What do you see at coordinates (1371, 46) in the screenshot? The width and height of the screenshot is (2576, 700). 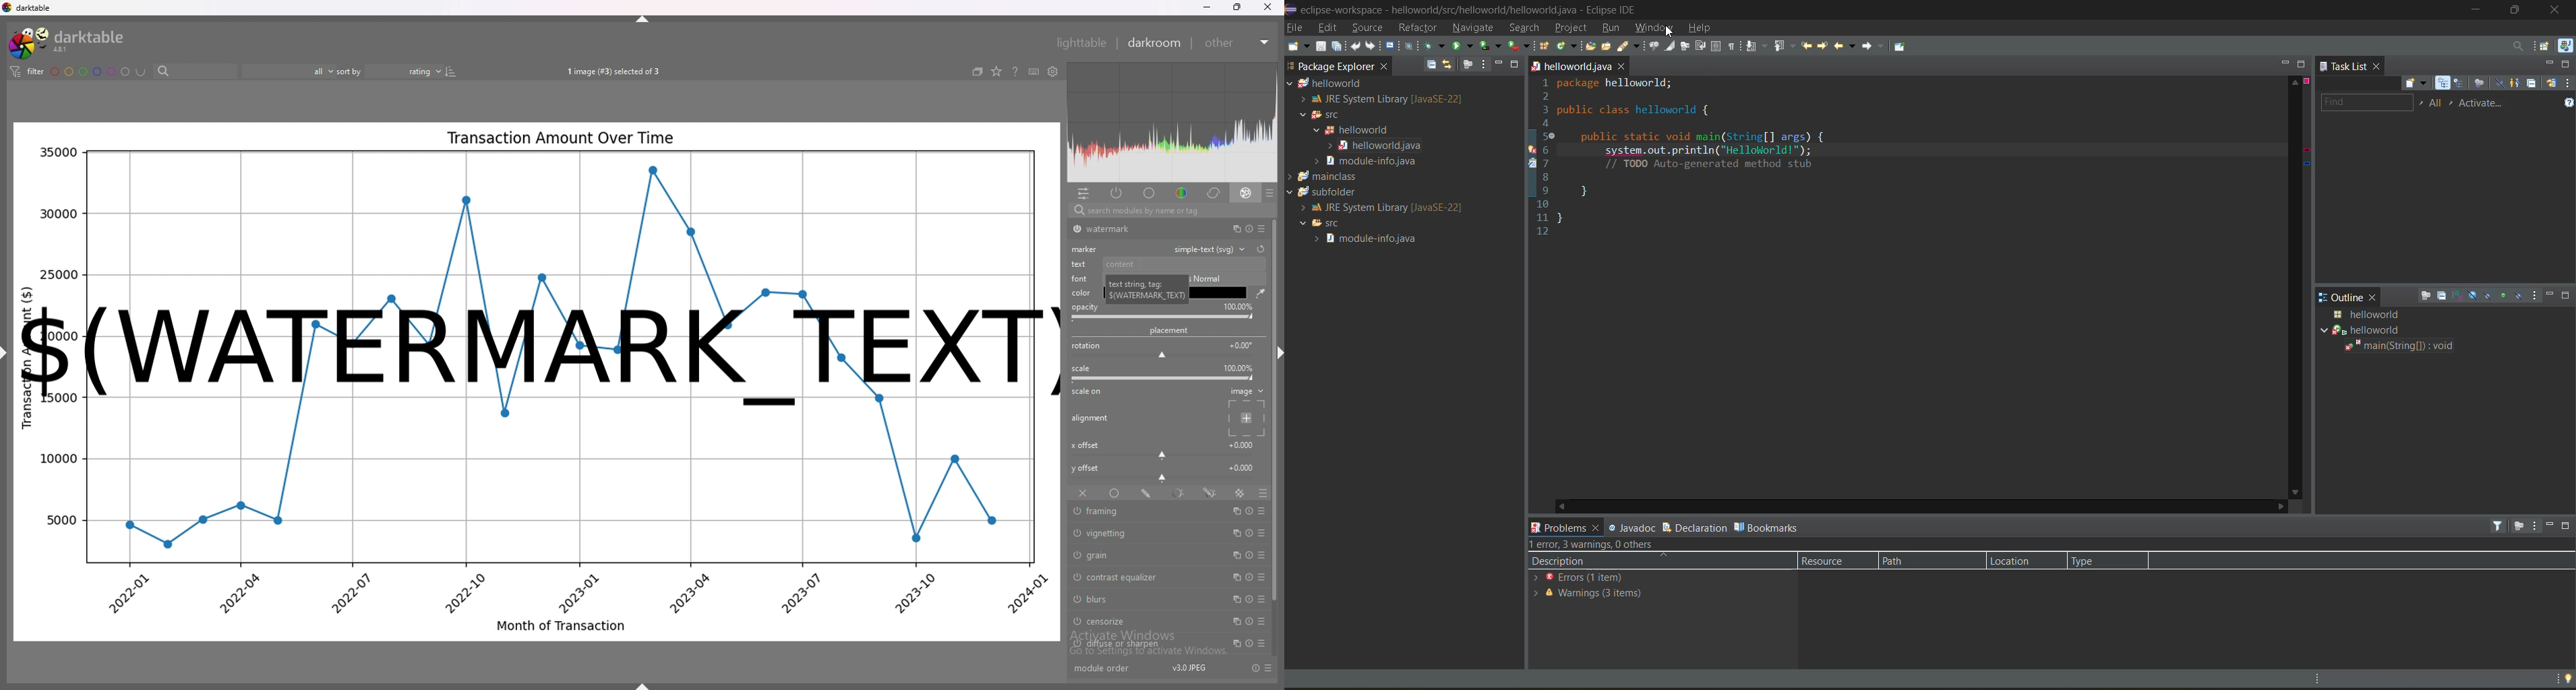 I see `redo` at bounding box center [1371, 46].